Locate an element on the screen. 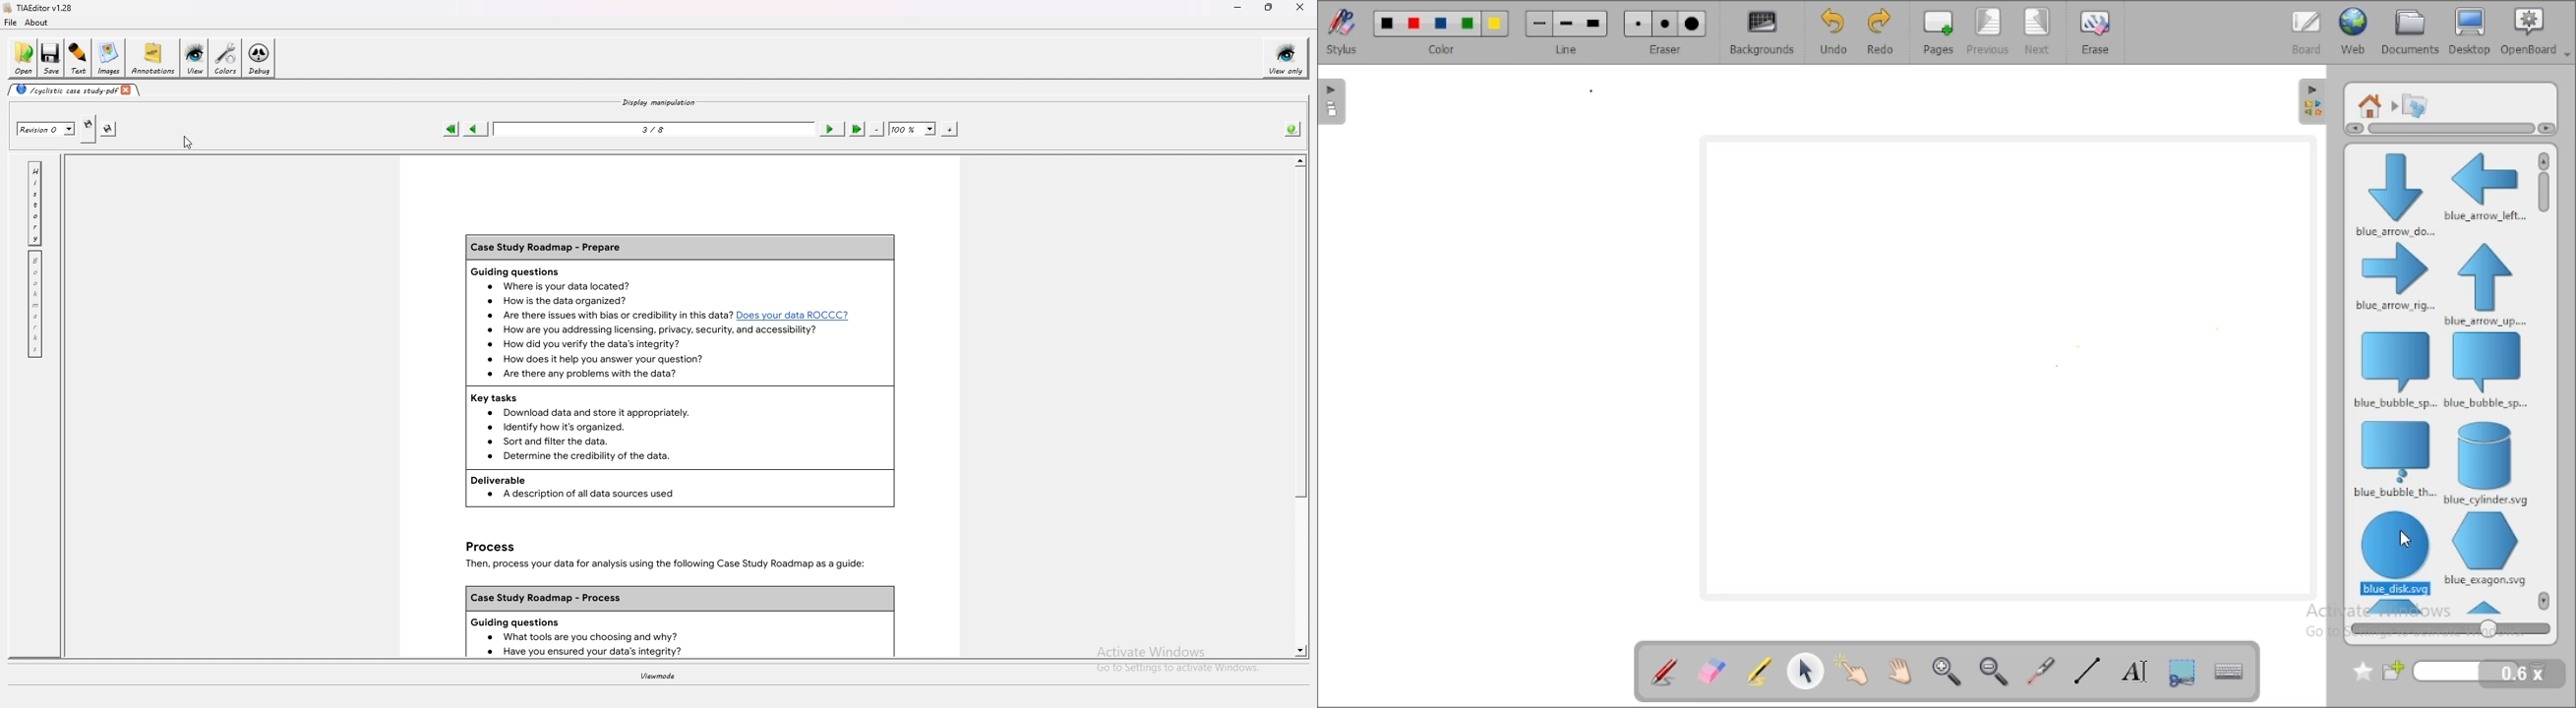  pages is located at coordinates (1938, 32).